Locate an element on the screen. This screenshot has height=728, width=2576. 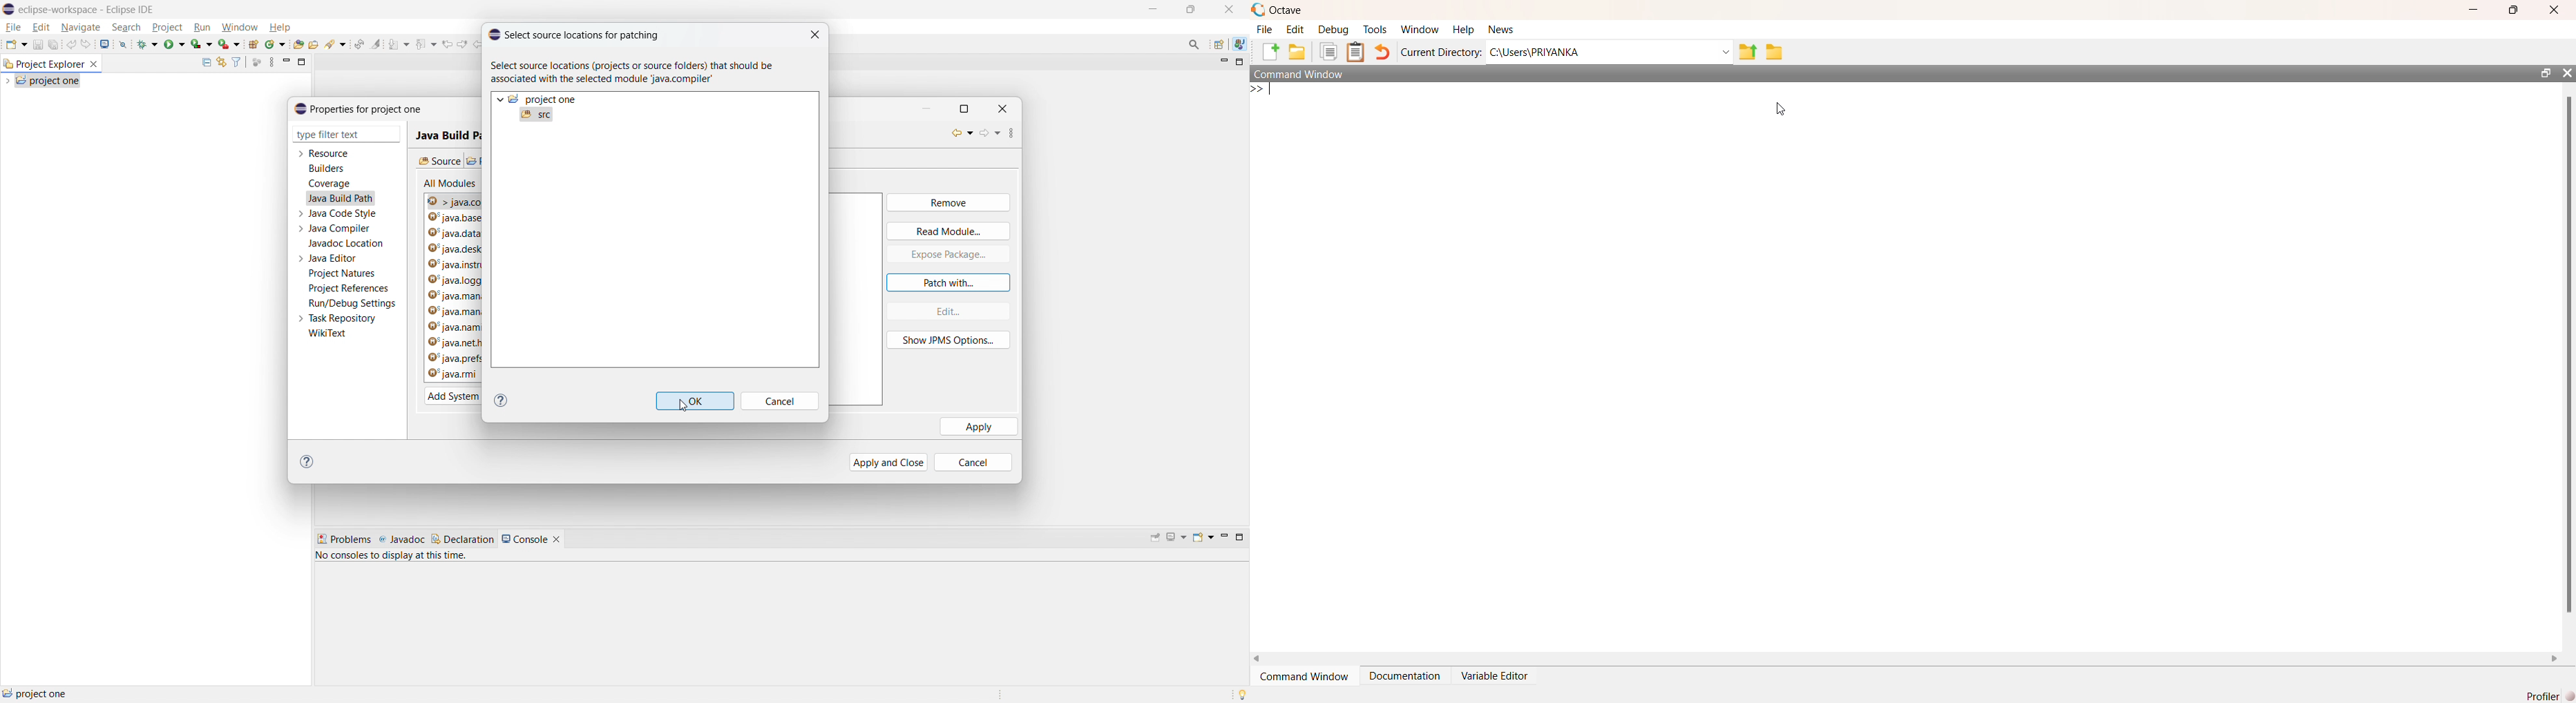
builders is located at coordinates (326, 169).